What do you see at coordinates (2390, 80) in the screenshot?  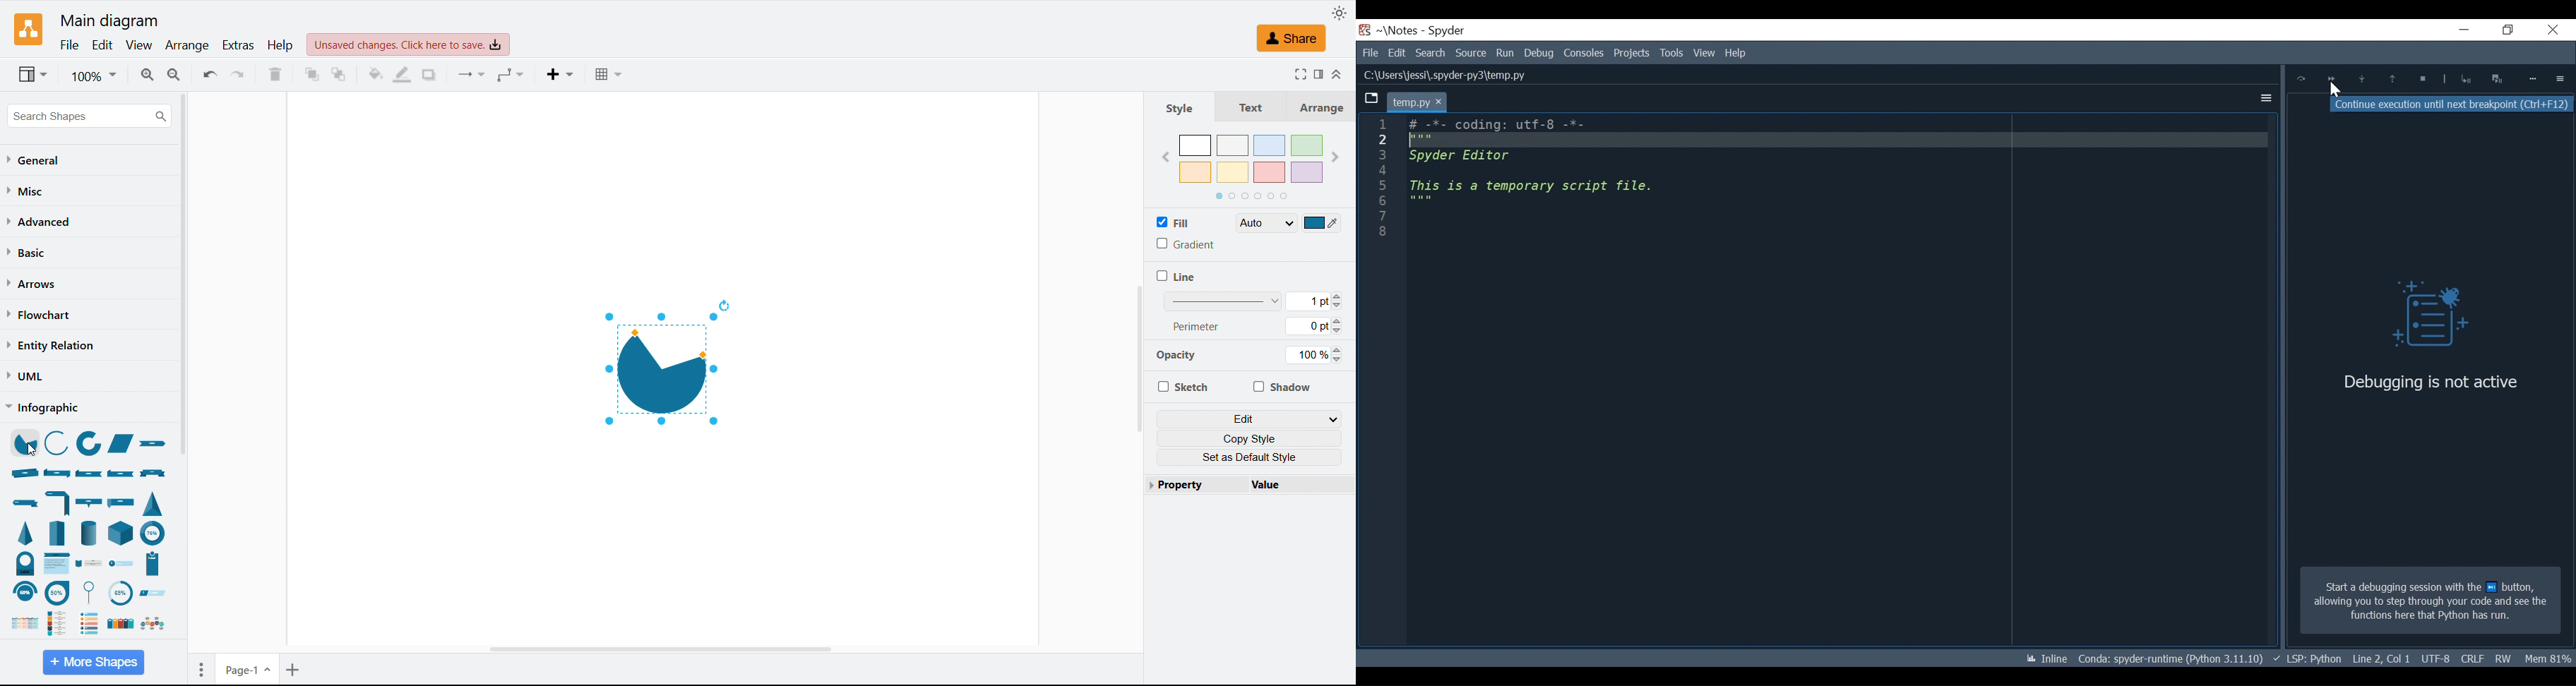 I see `Execute until functions/method returns` at bounding box center [2390, 80].